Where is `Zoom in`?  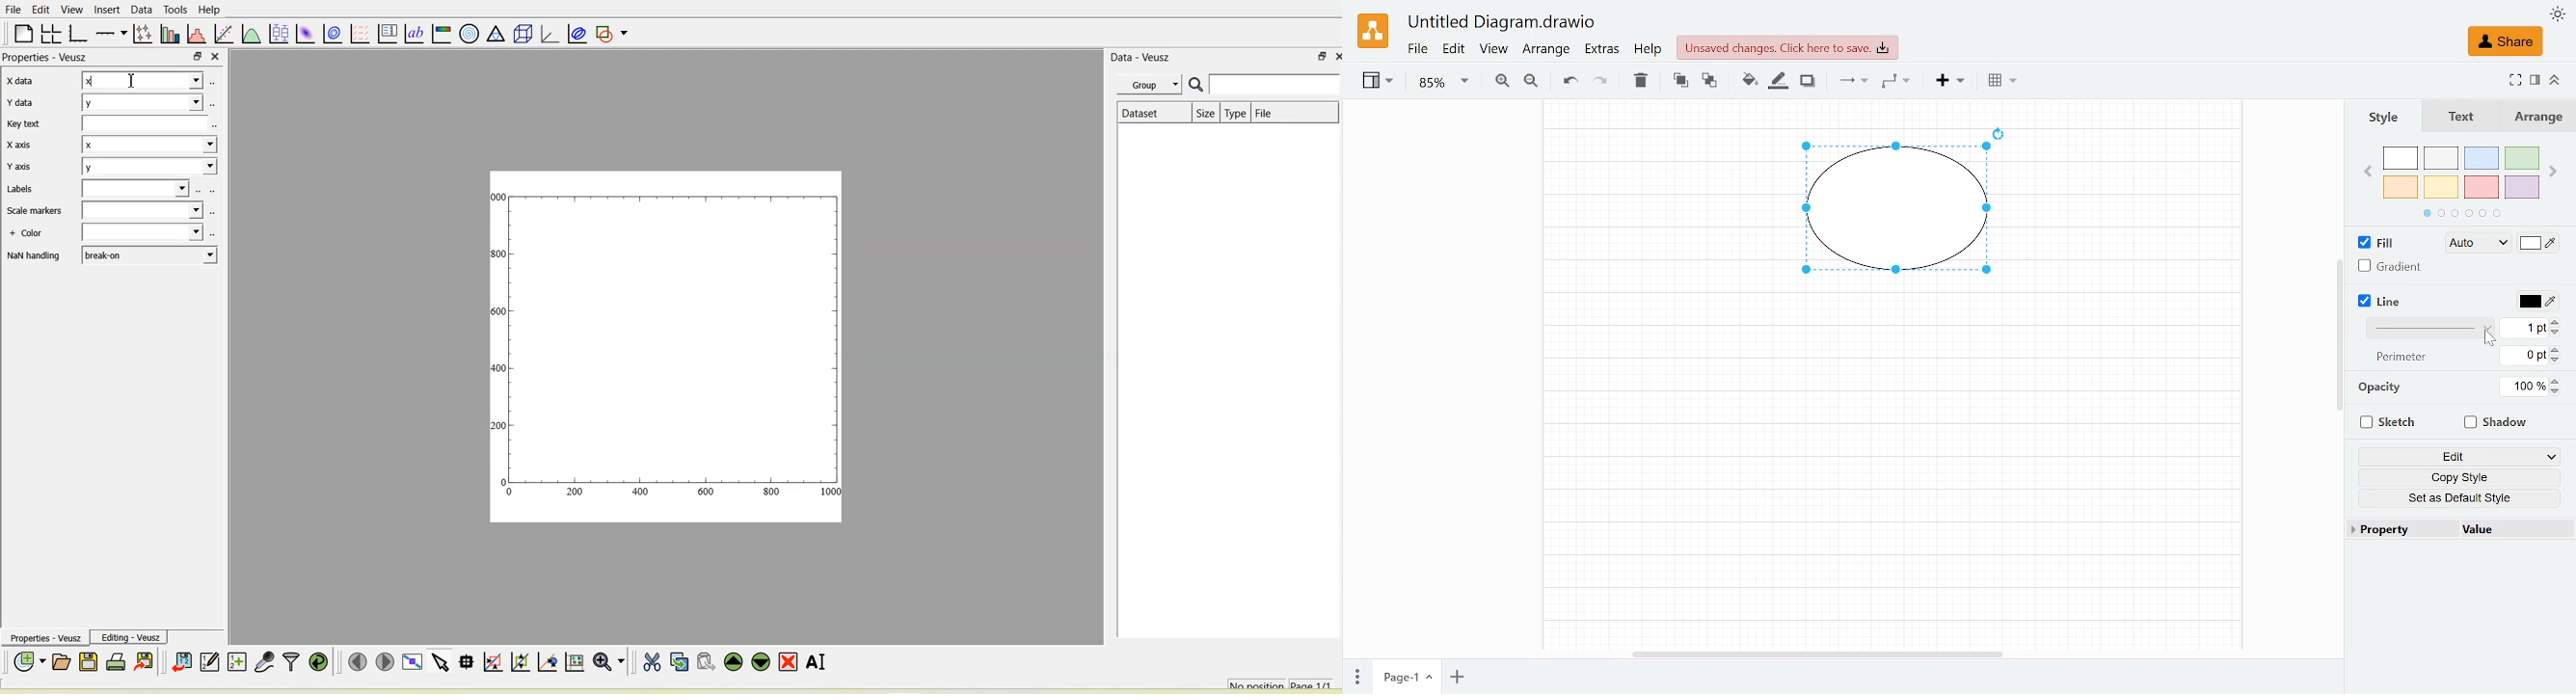
Zoom in is located at coordinates (1501, 82).